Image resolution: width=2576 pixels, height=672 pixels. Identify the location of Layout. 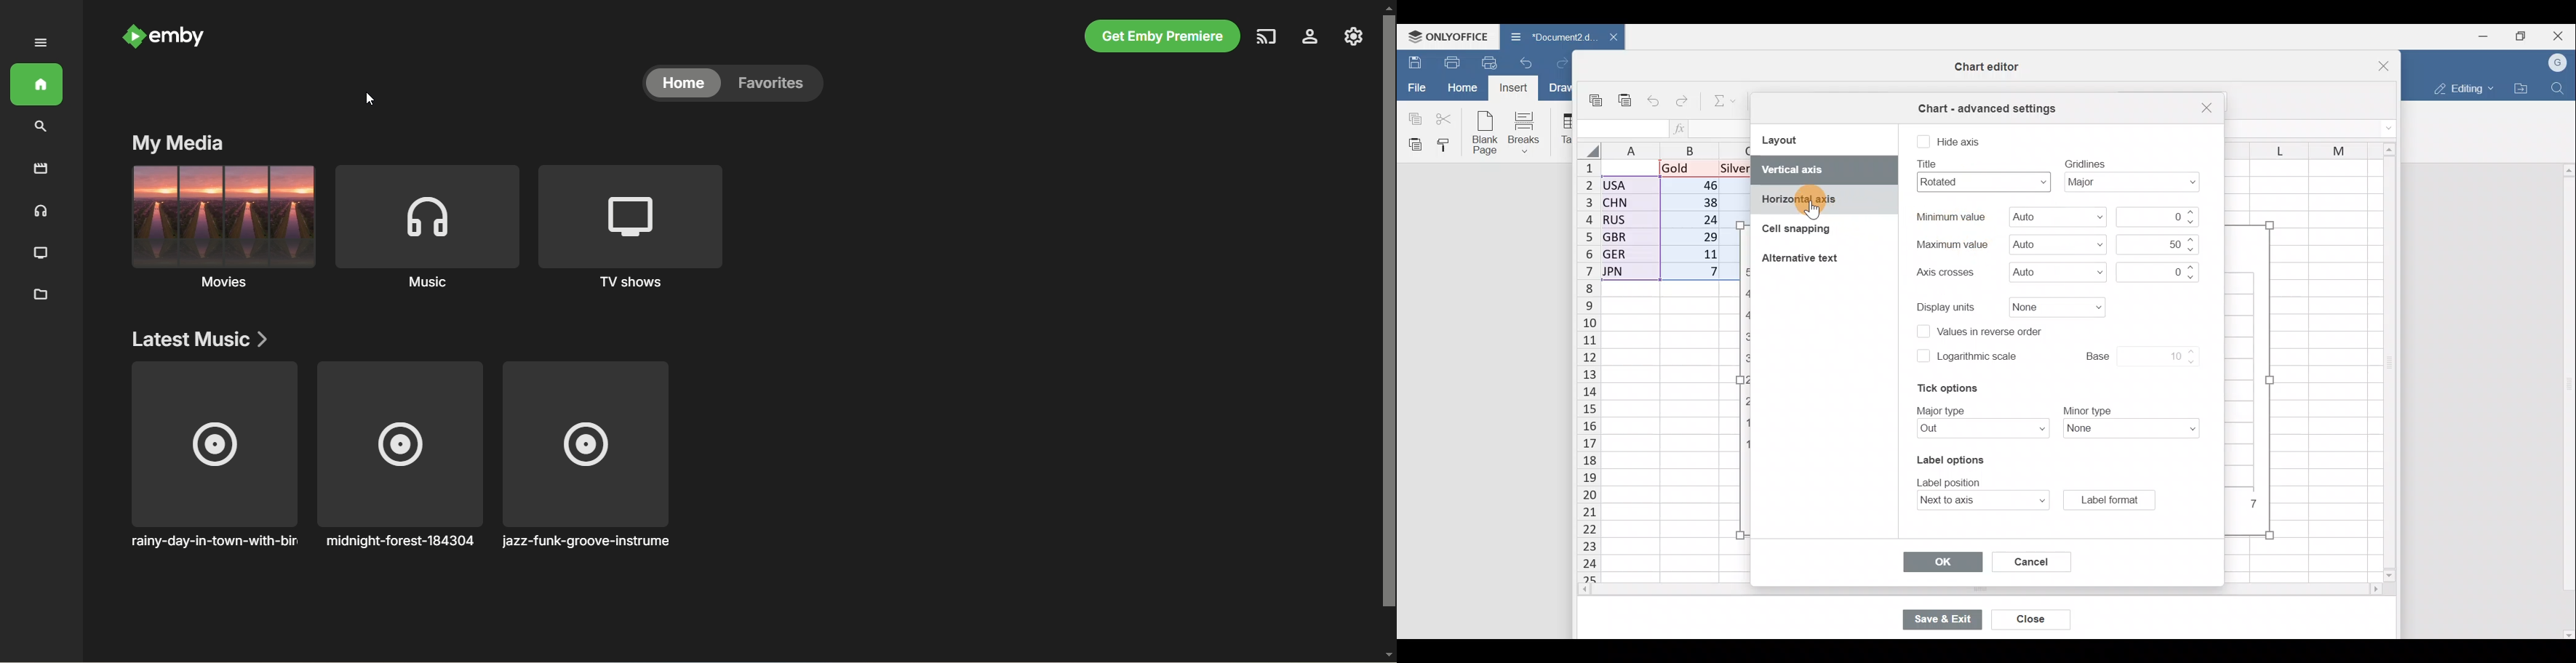
(1791, 139).